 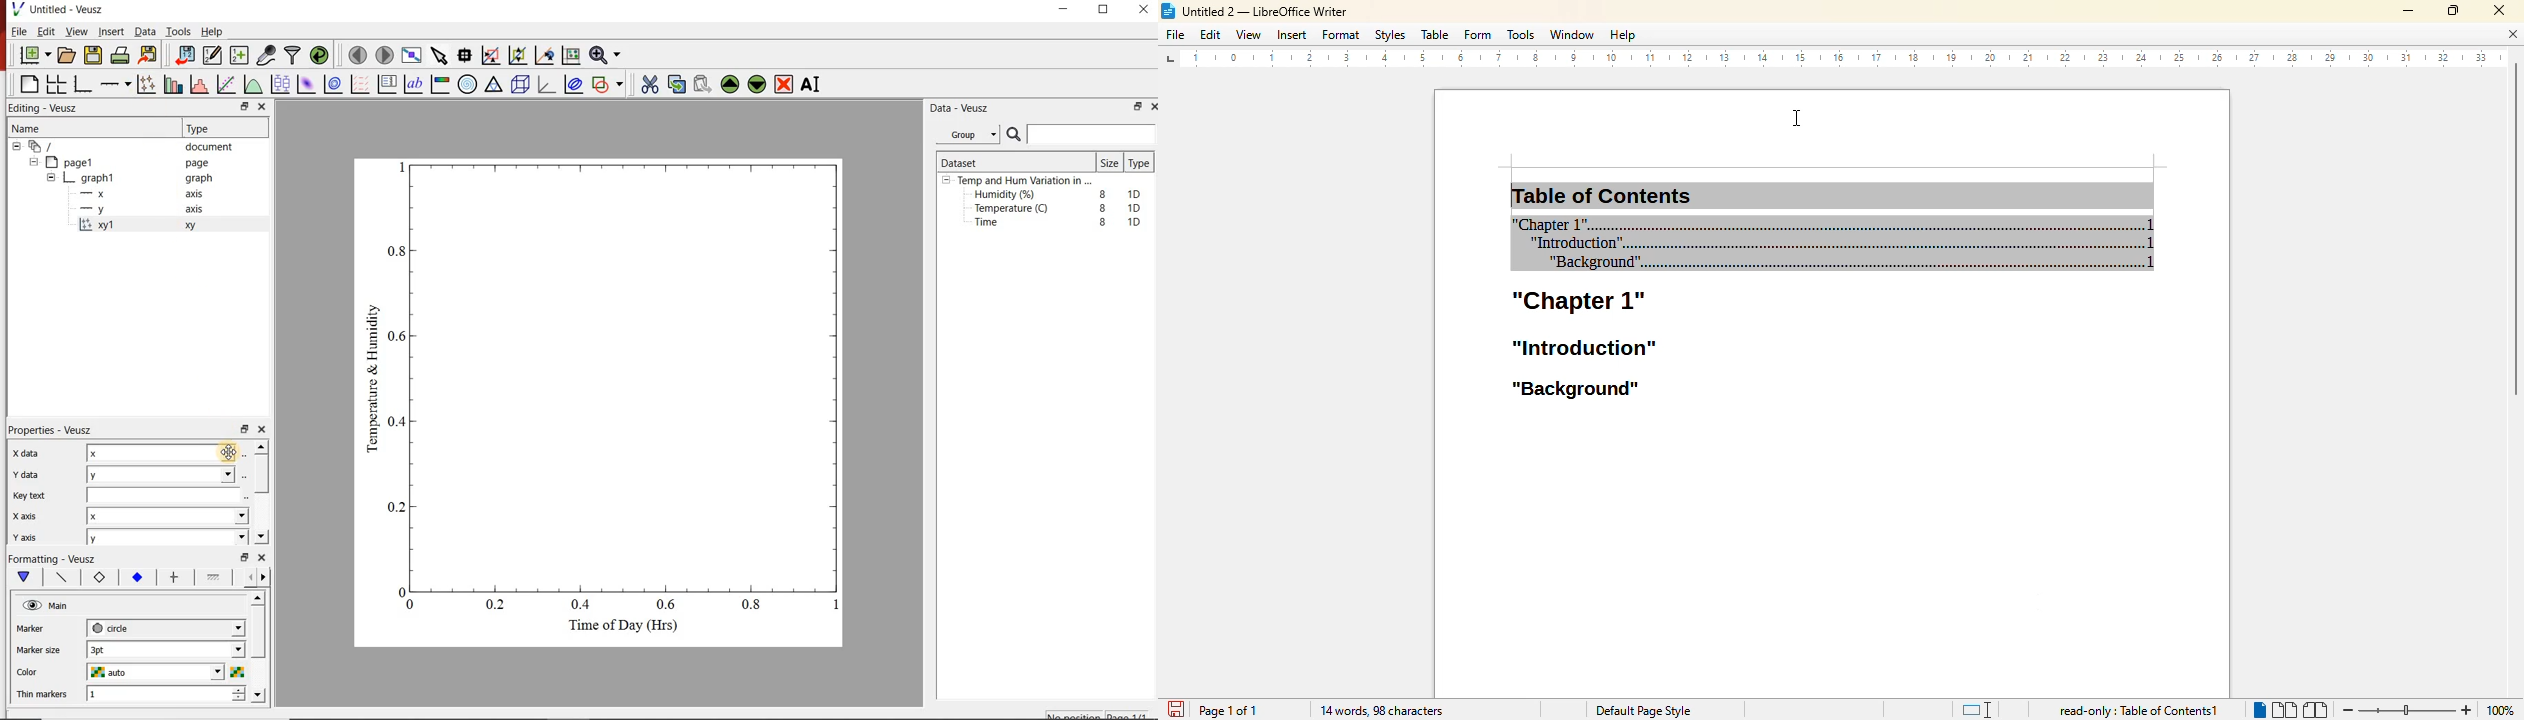 I want to click on axis, so click(x=199, y=195).